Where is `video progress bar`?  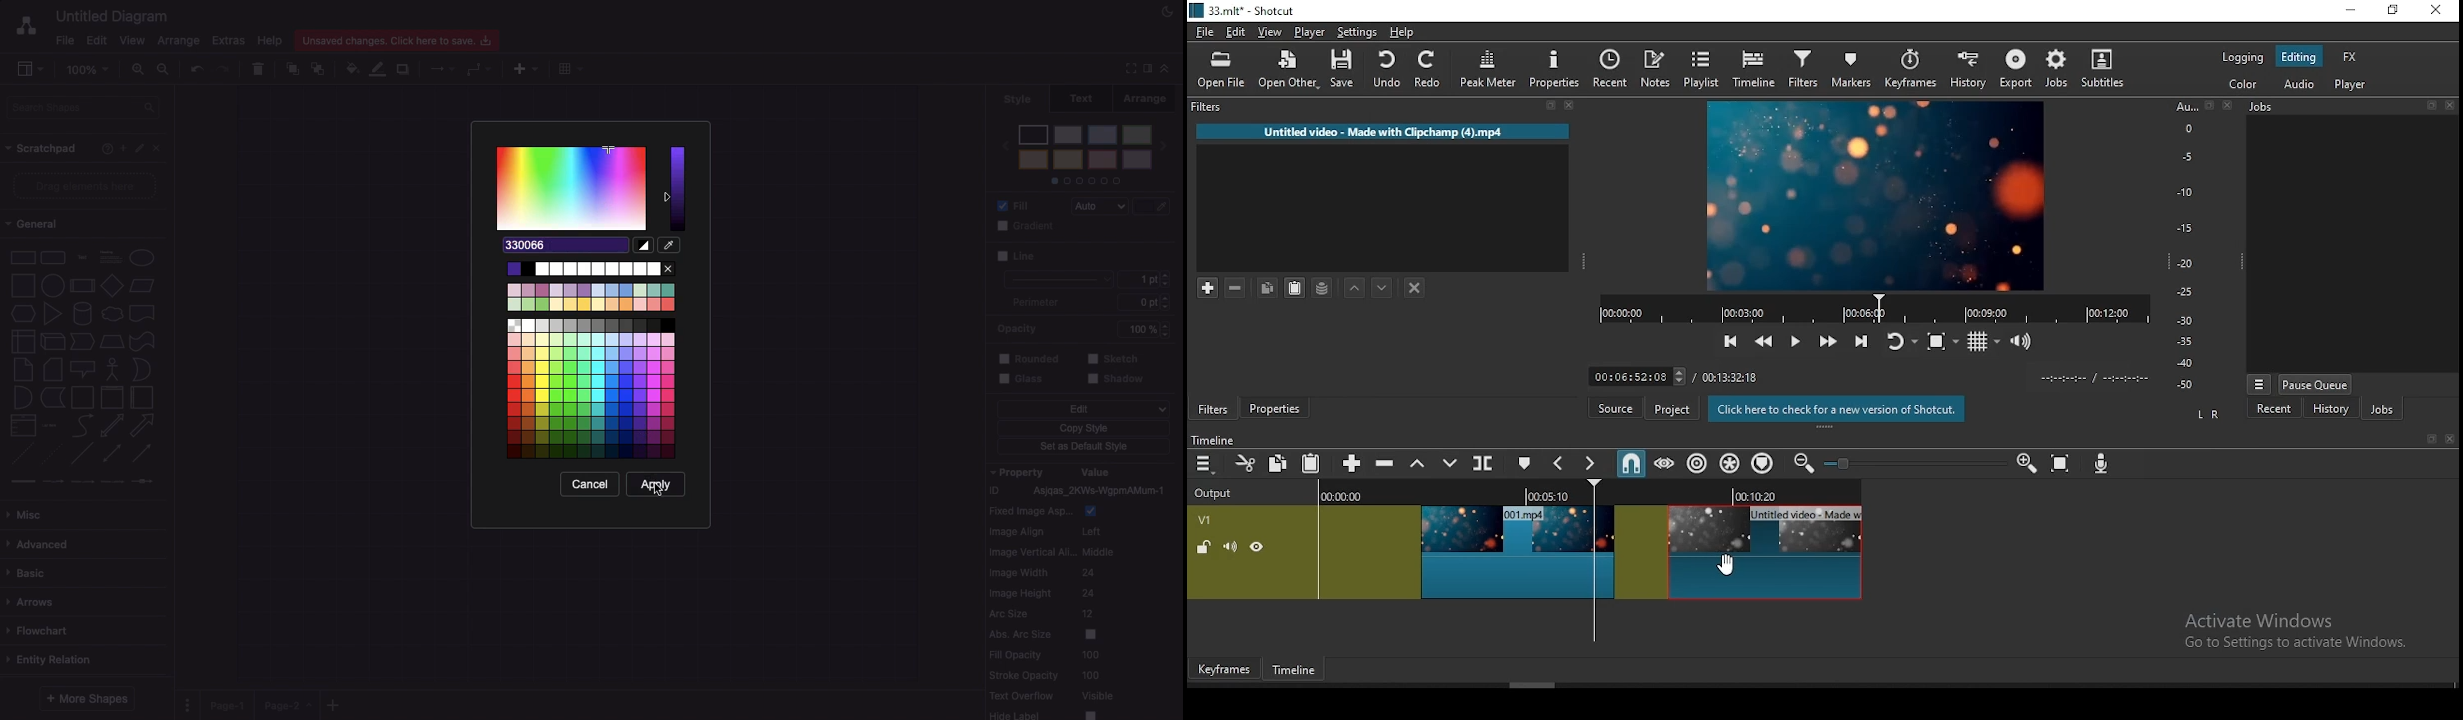 video progress bar is located at coordinates (1867, 309).